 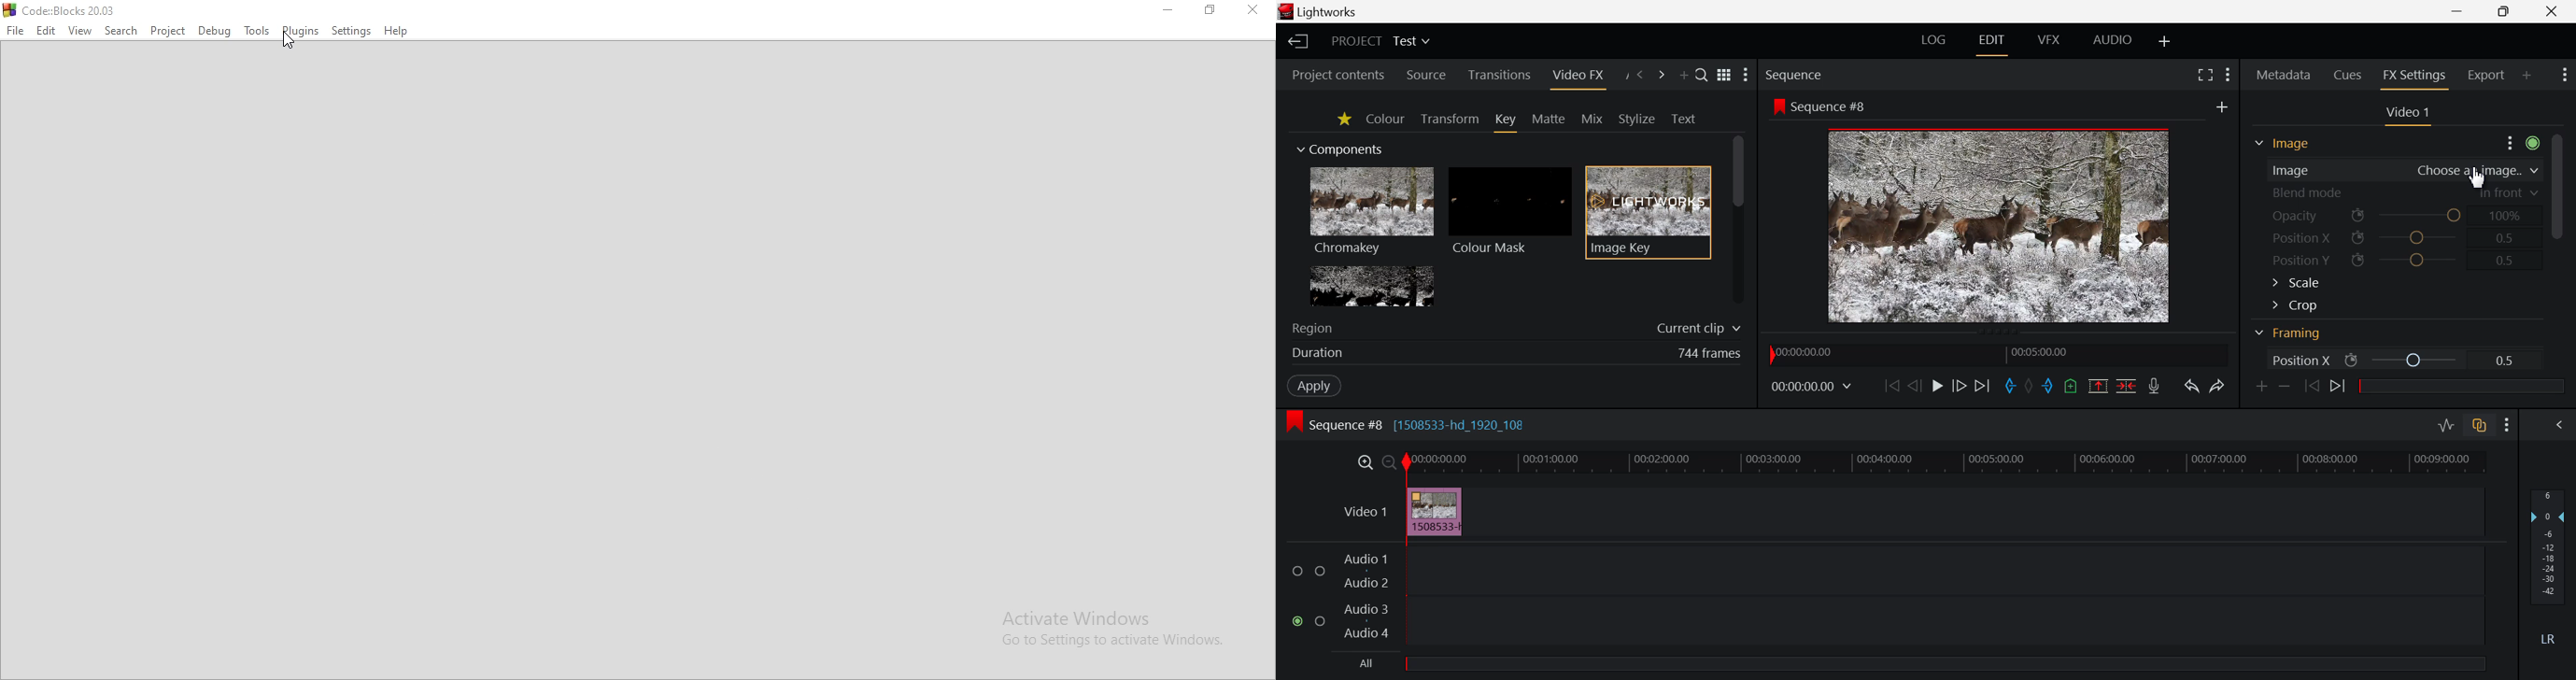 I want to click on Show Settings, so click(x=1749, y=78).